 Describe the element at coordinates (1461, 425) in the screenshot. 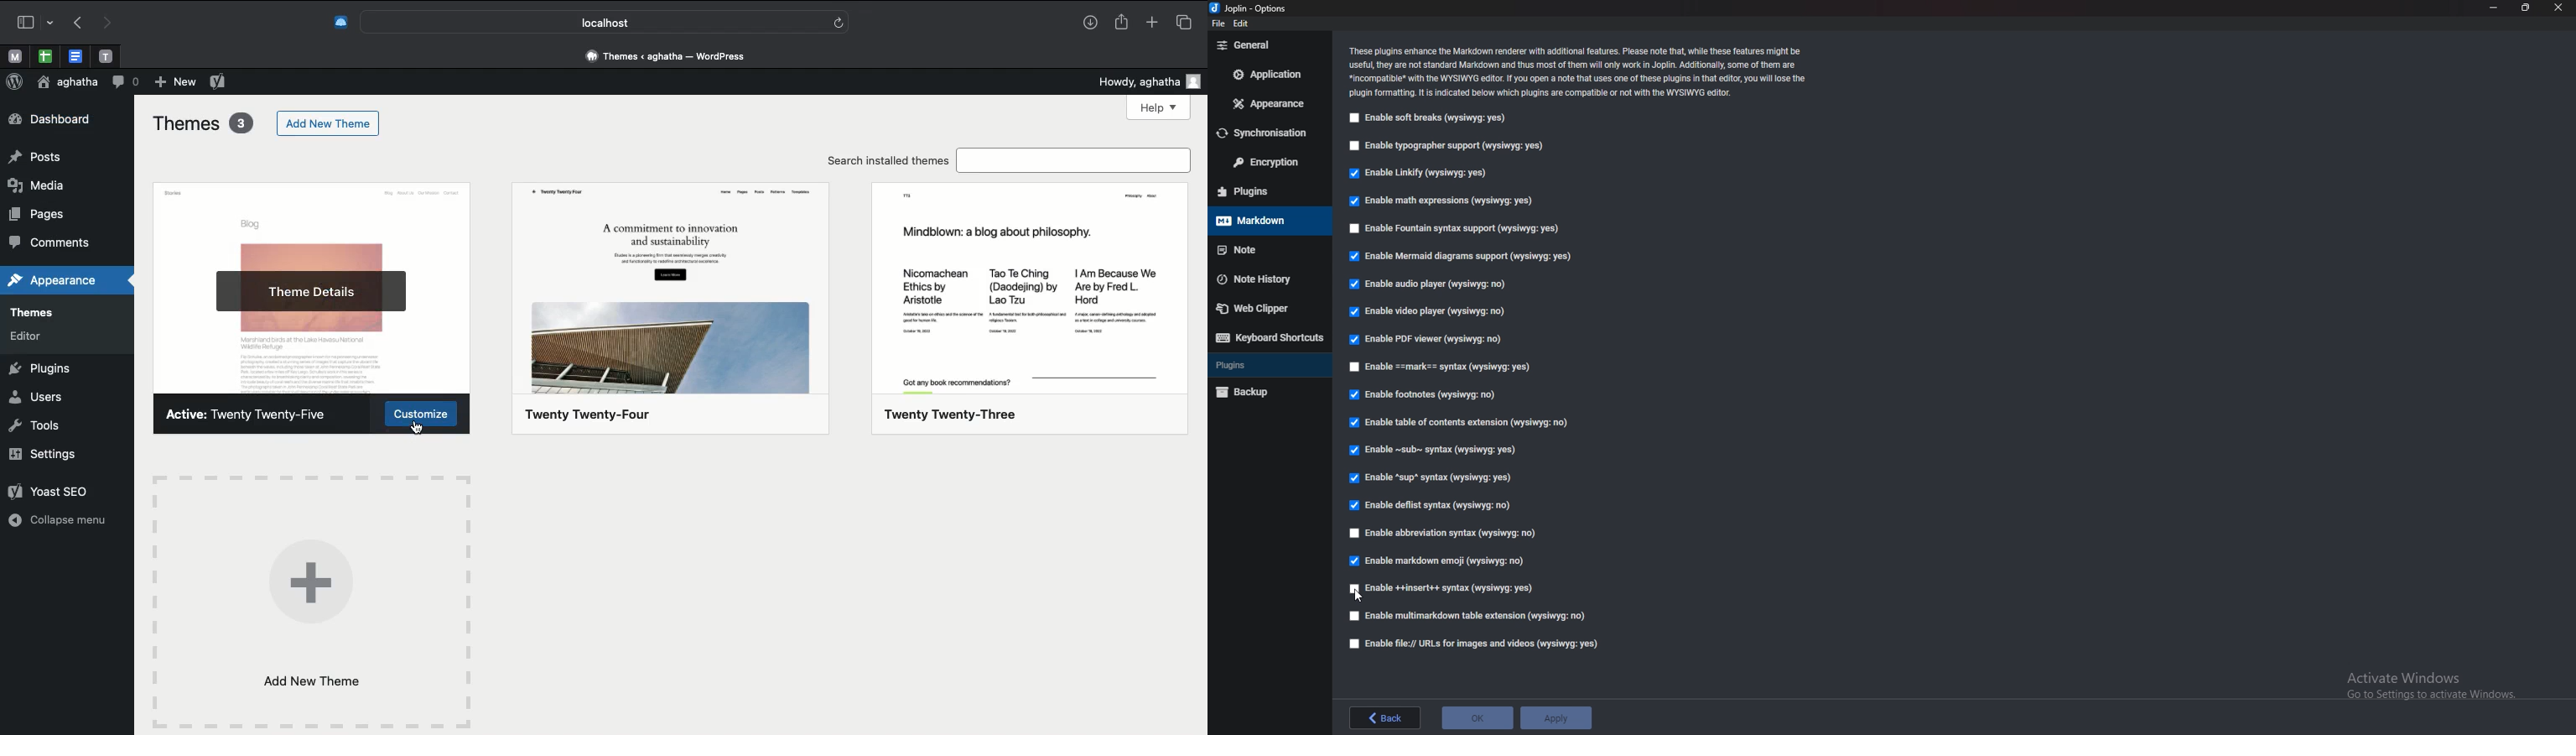

I see `Enable table of contents extension` at that location.